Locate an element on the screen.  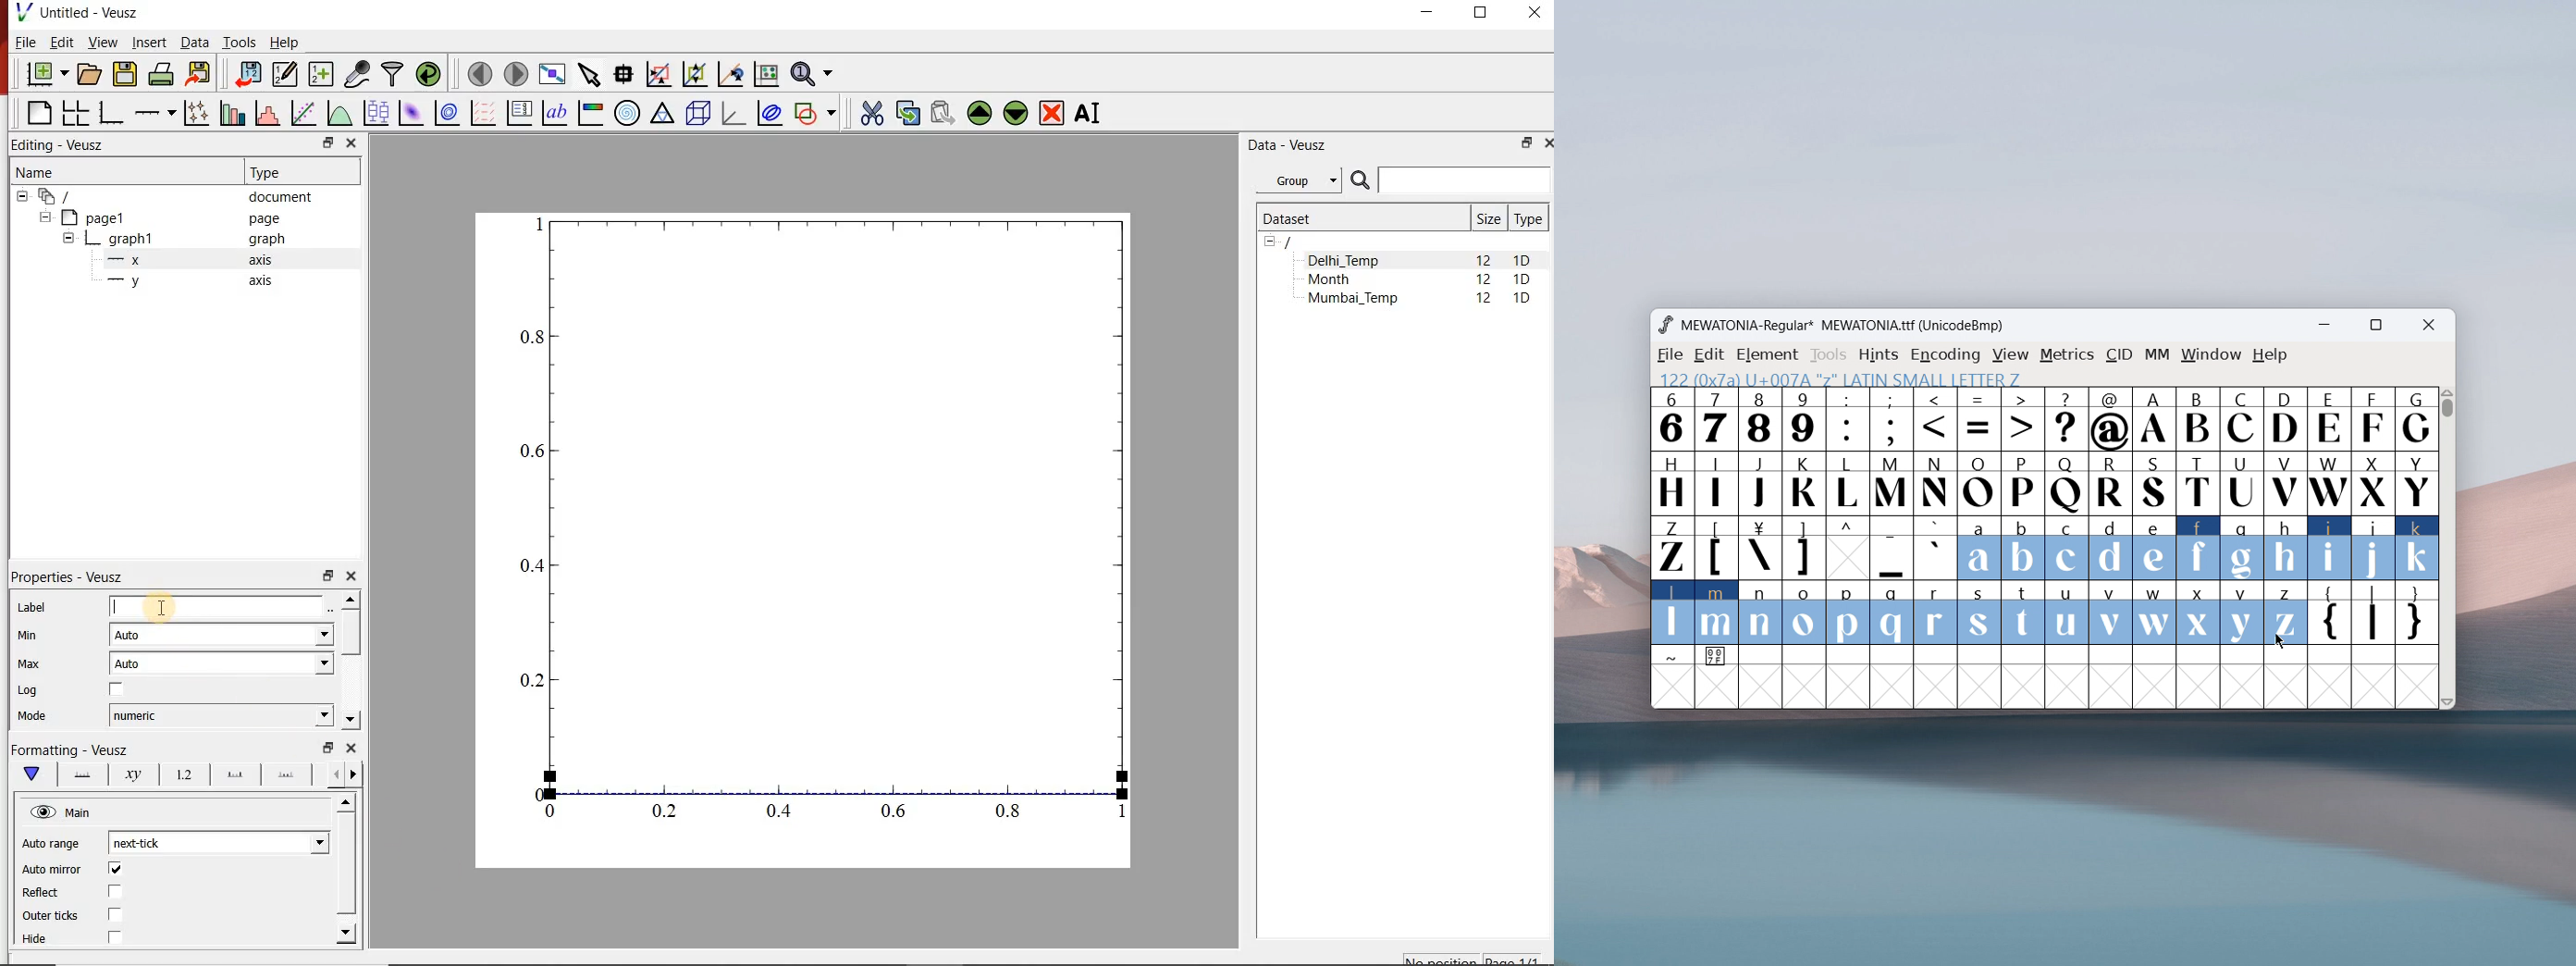
G is located at coordinates (2417, 419).